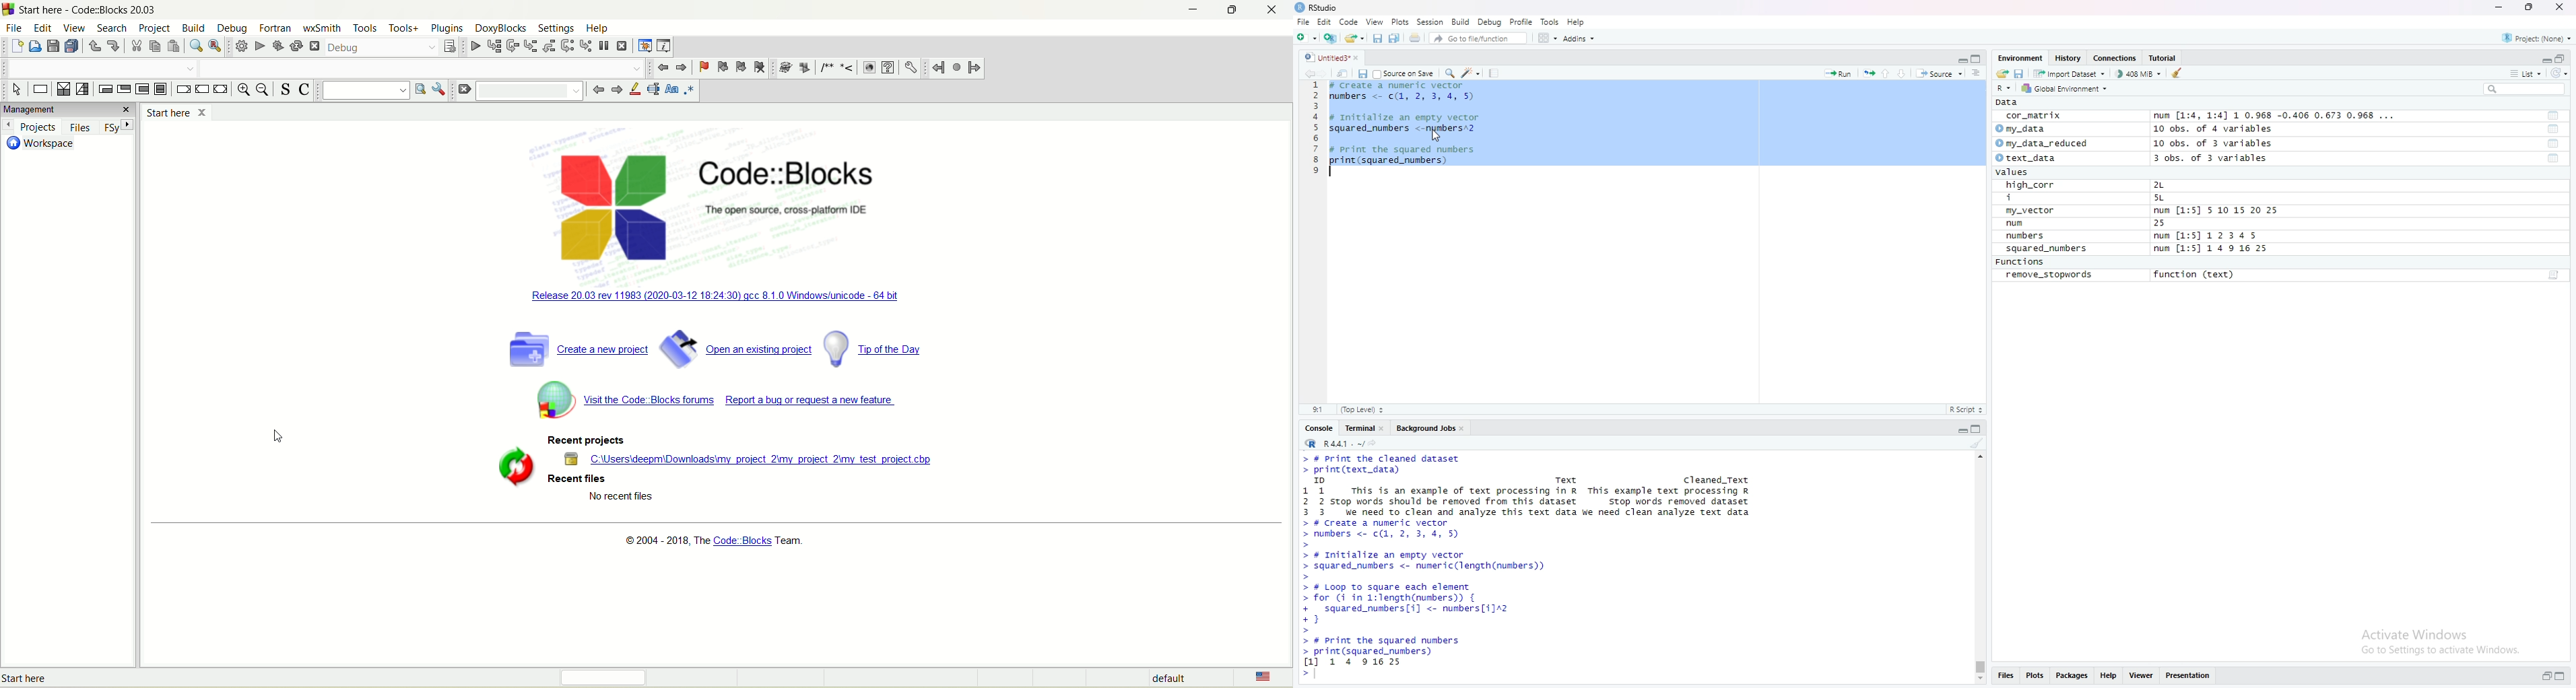 This screenshot has width=2576, height=700. I want to click on extract documentation, so click(806, 68).